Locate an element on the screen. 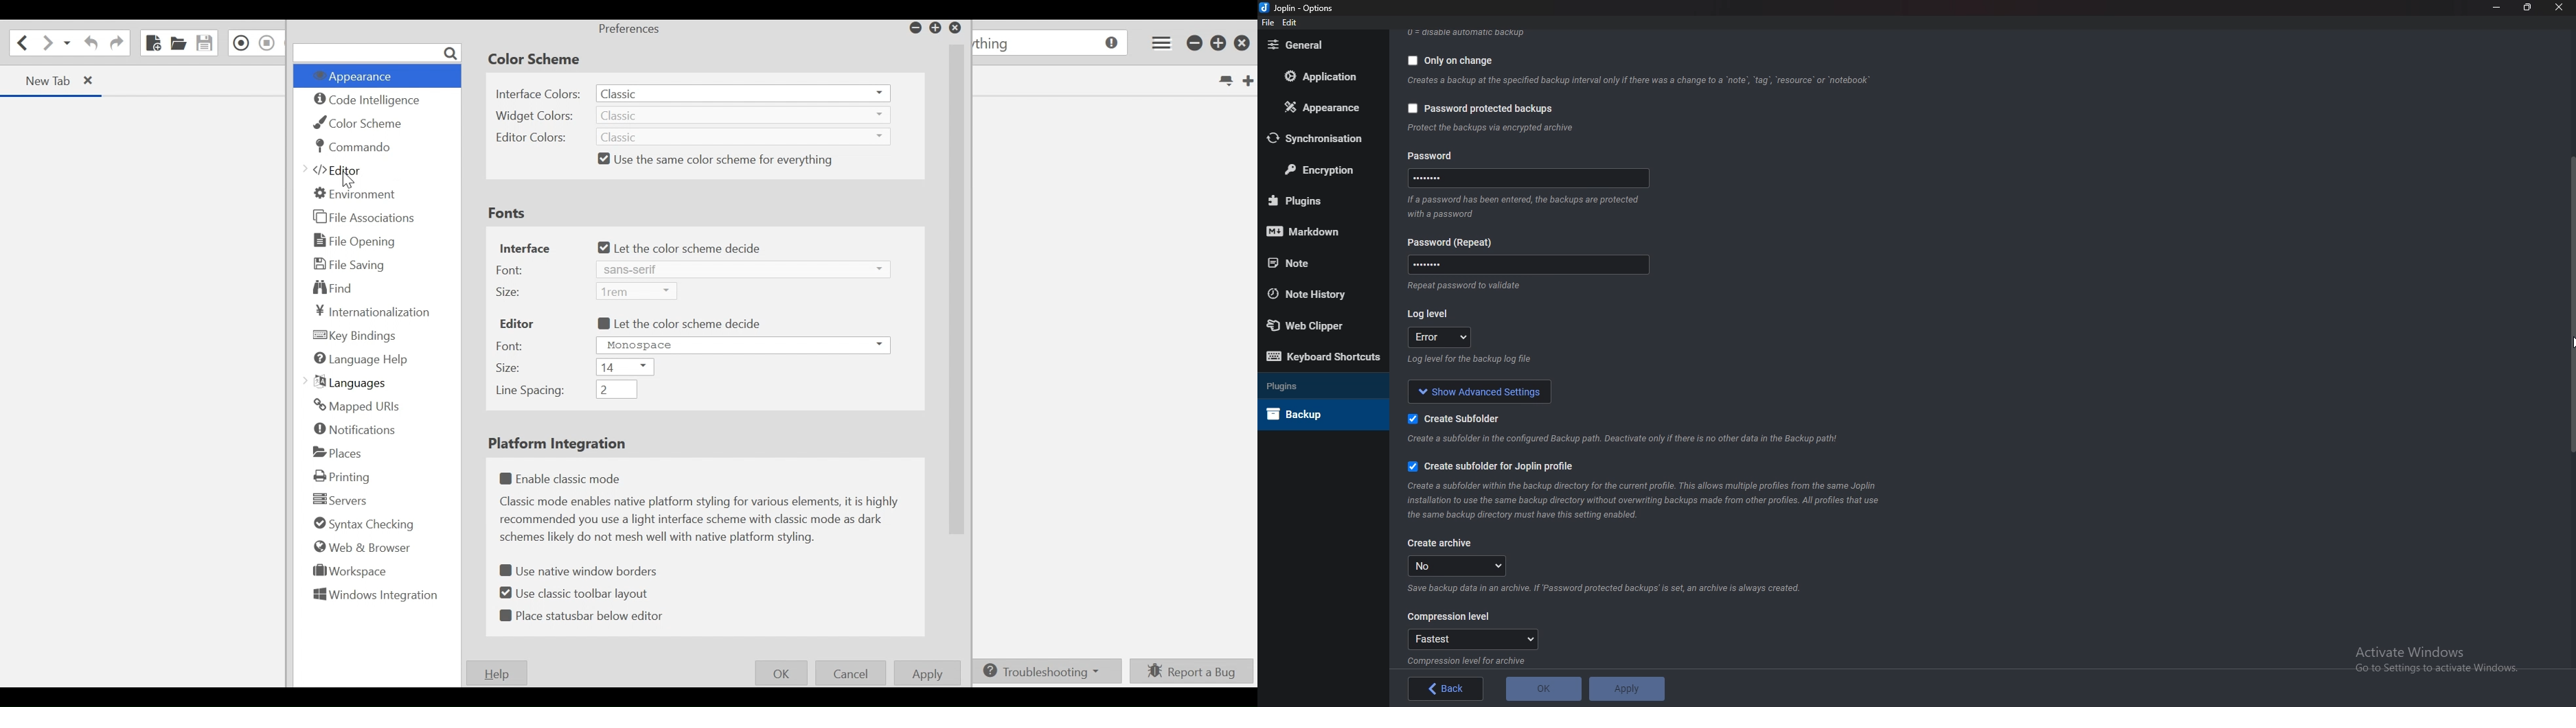 This screenshot has height=728, width=2576. Application is located at coordinates (1327, 76).